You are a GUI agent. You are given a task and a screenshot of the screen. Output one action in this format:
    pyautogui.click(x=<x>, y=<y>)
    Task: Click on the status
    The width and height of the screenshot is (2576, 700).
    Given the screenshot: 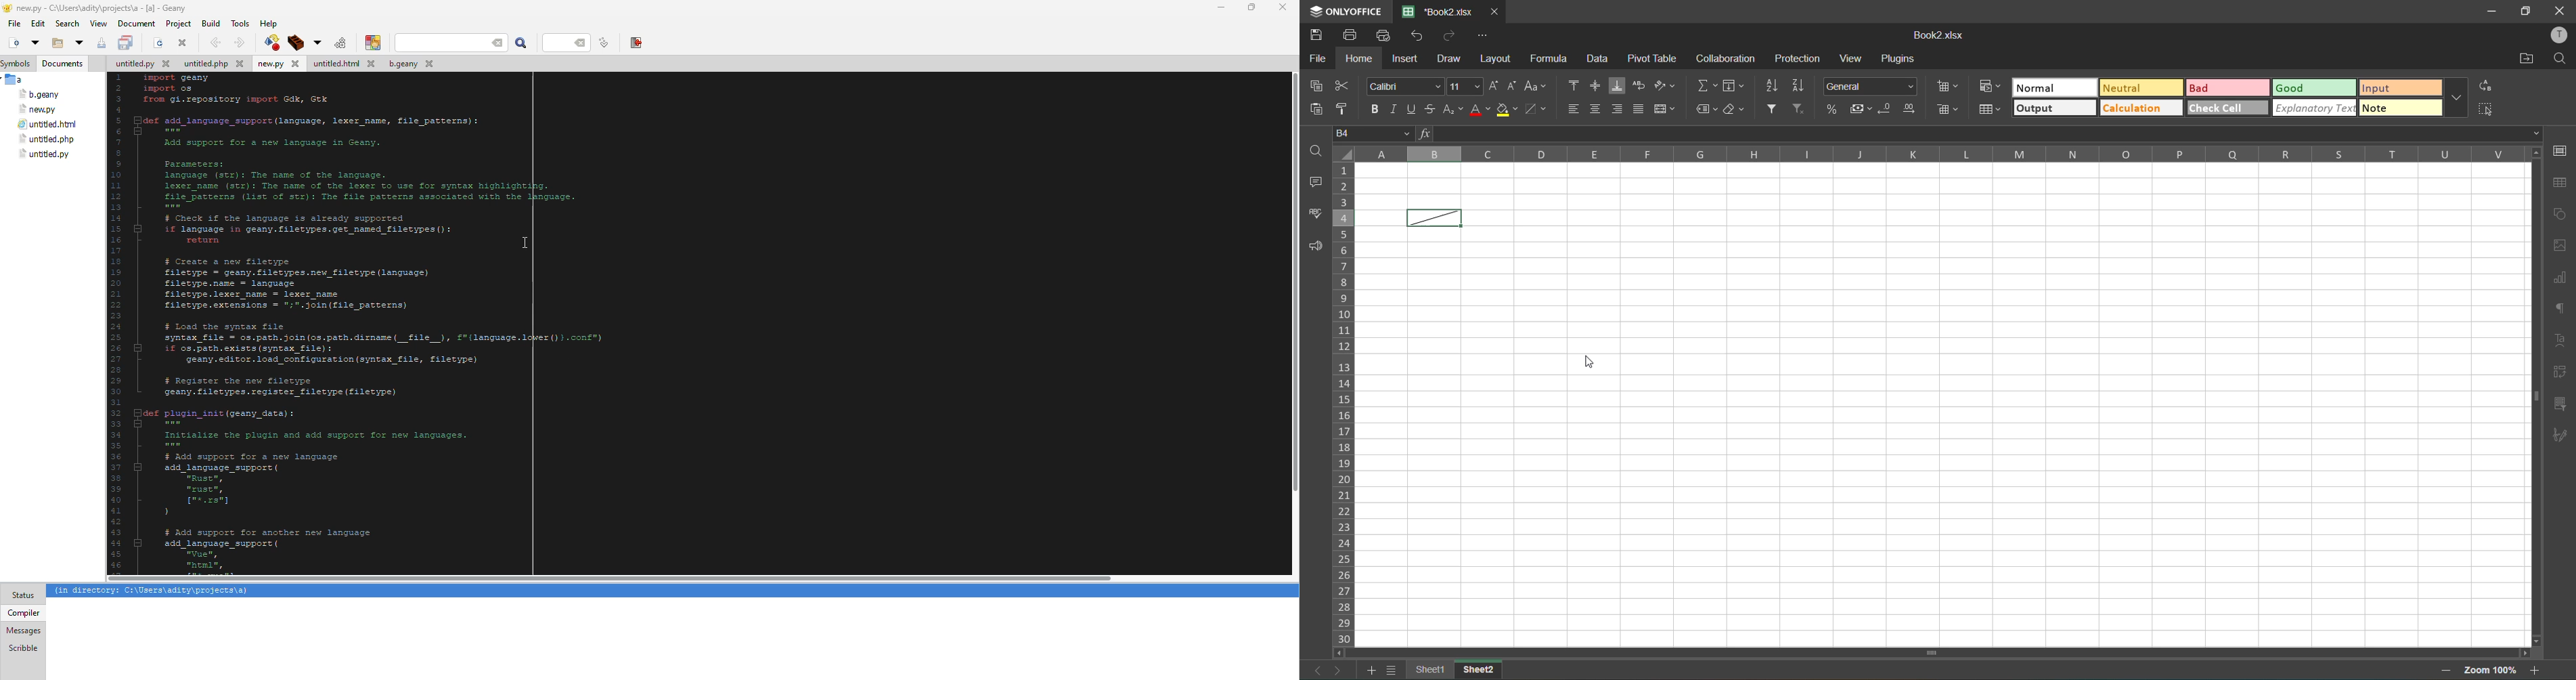 What is the action you would take?
    pyautogui.click(x=26, y=595)
    